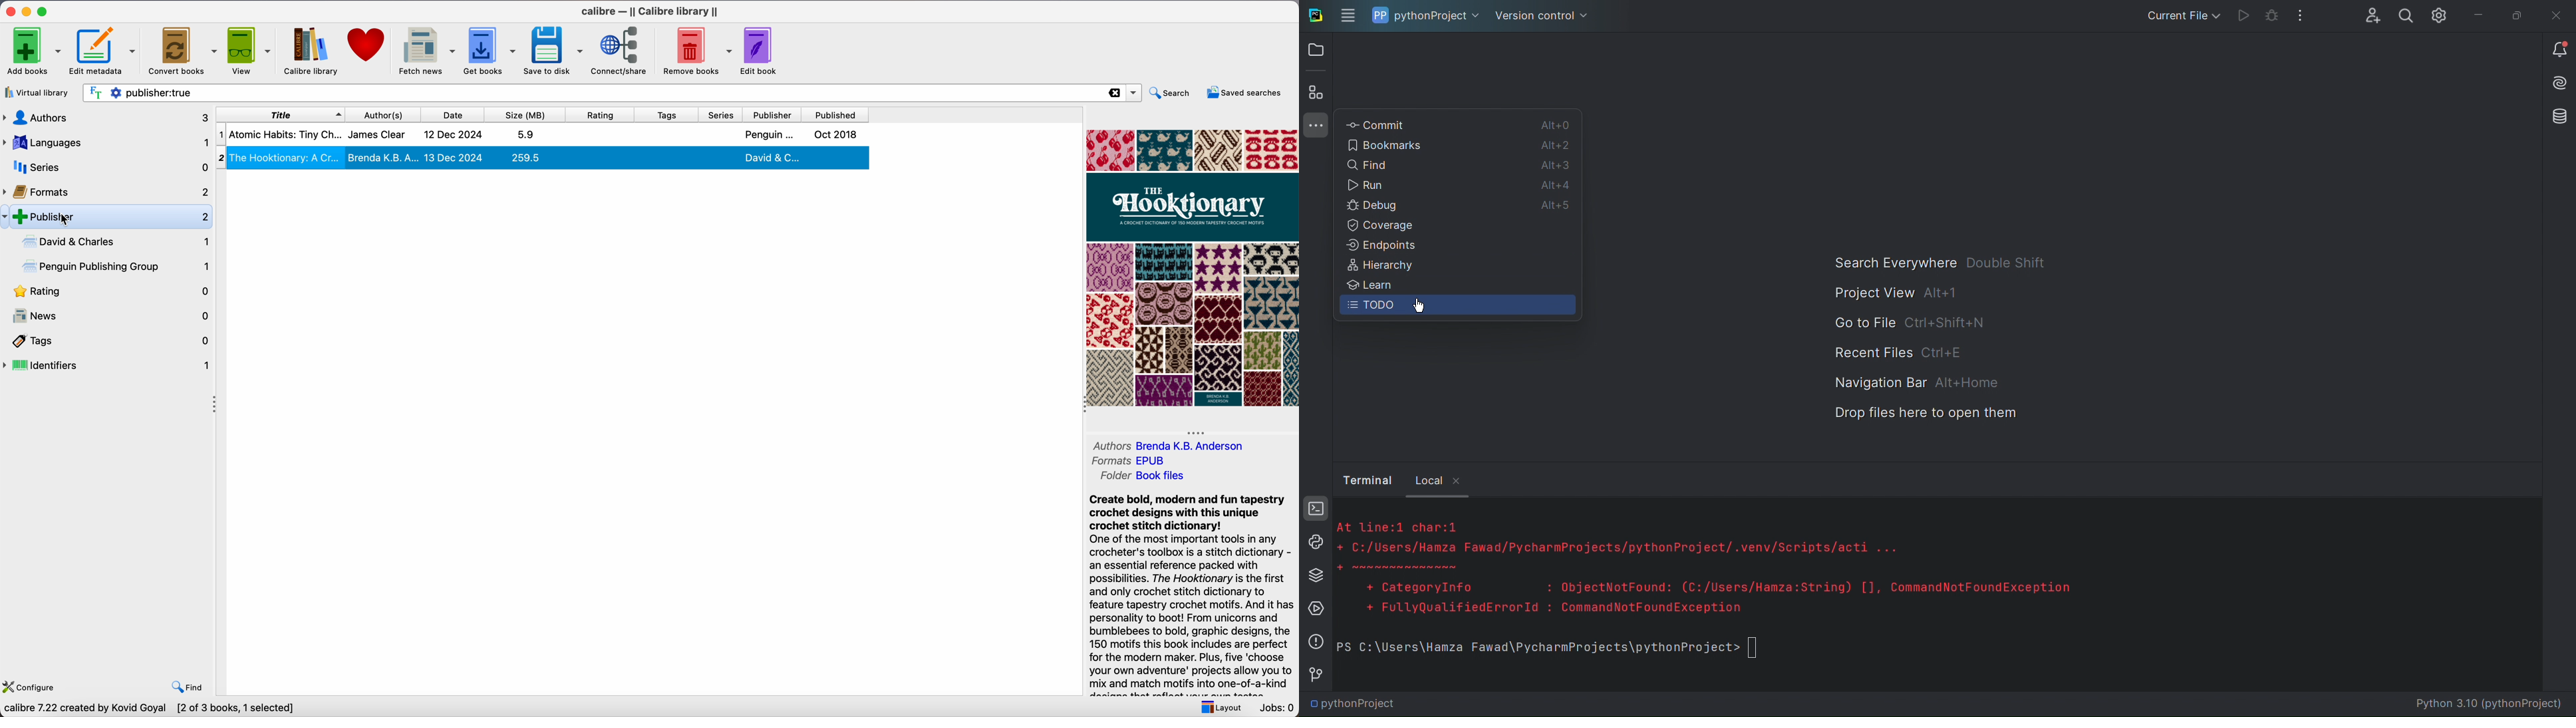 This screenshot has height=728, width=2576. Describe the element at coordinates (2371, 15) in the screenshot. I see `Account` at that location.